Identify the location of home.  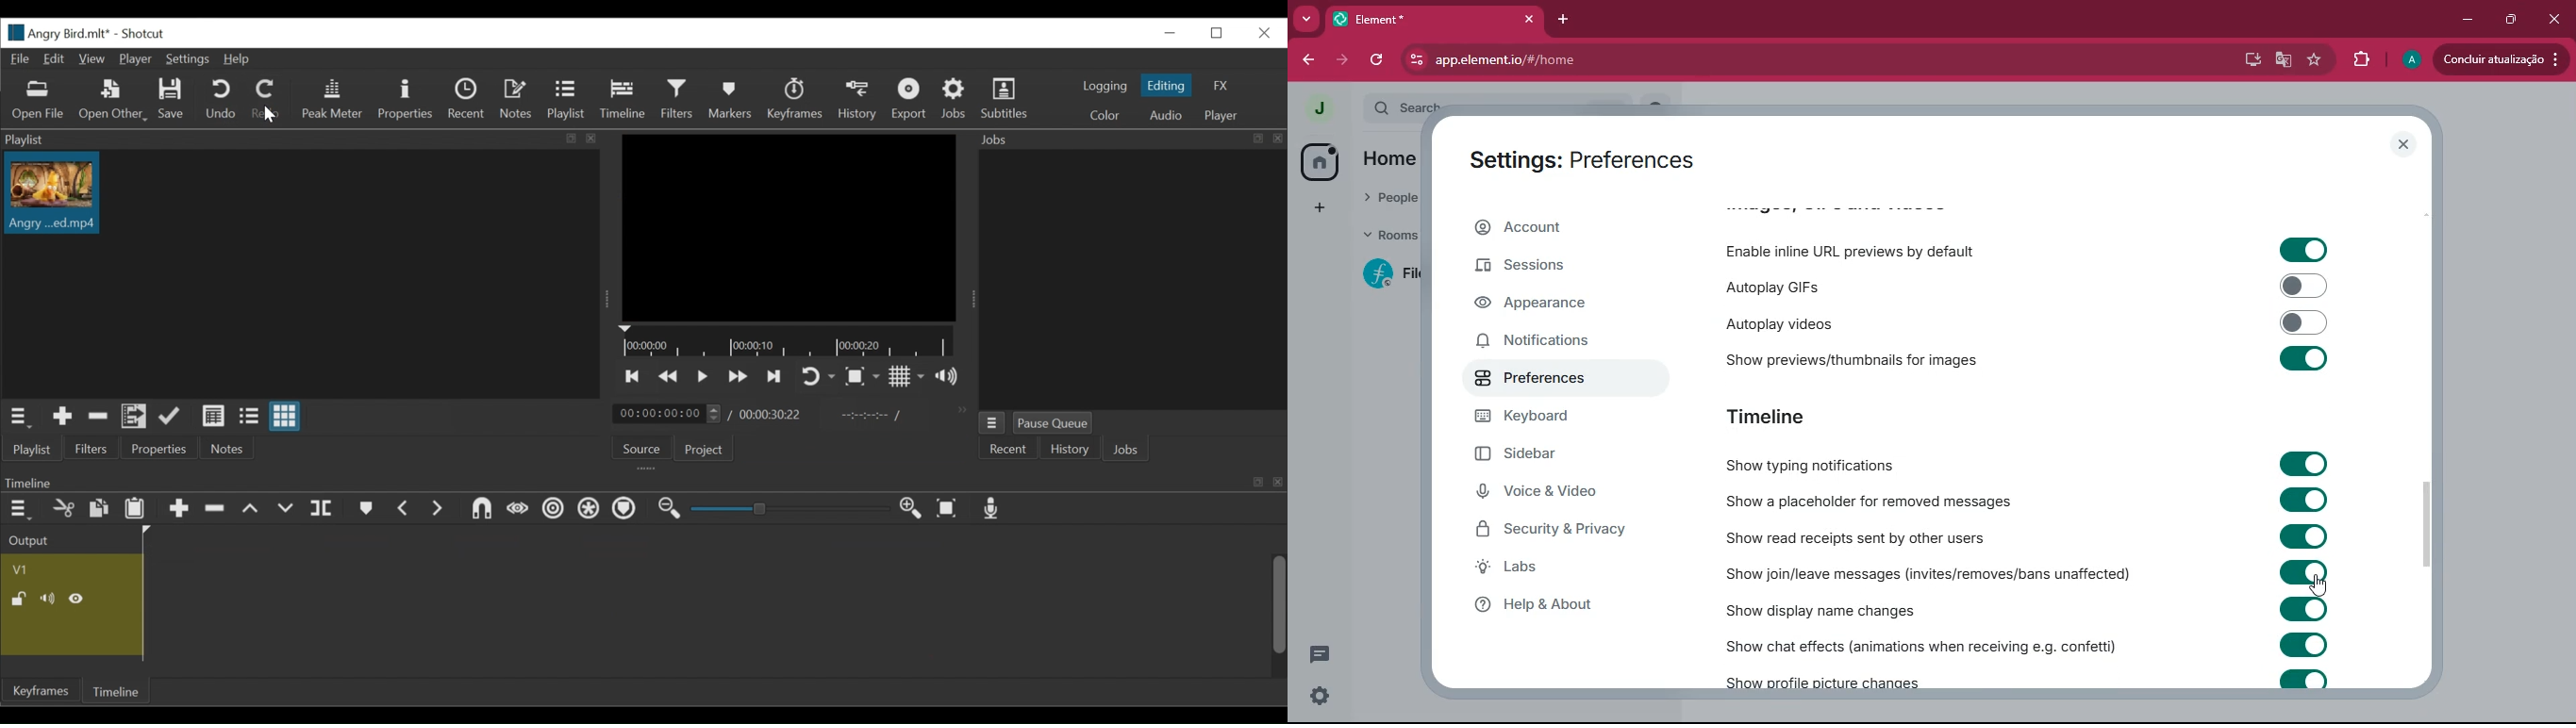
(1320, 161).